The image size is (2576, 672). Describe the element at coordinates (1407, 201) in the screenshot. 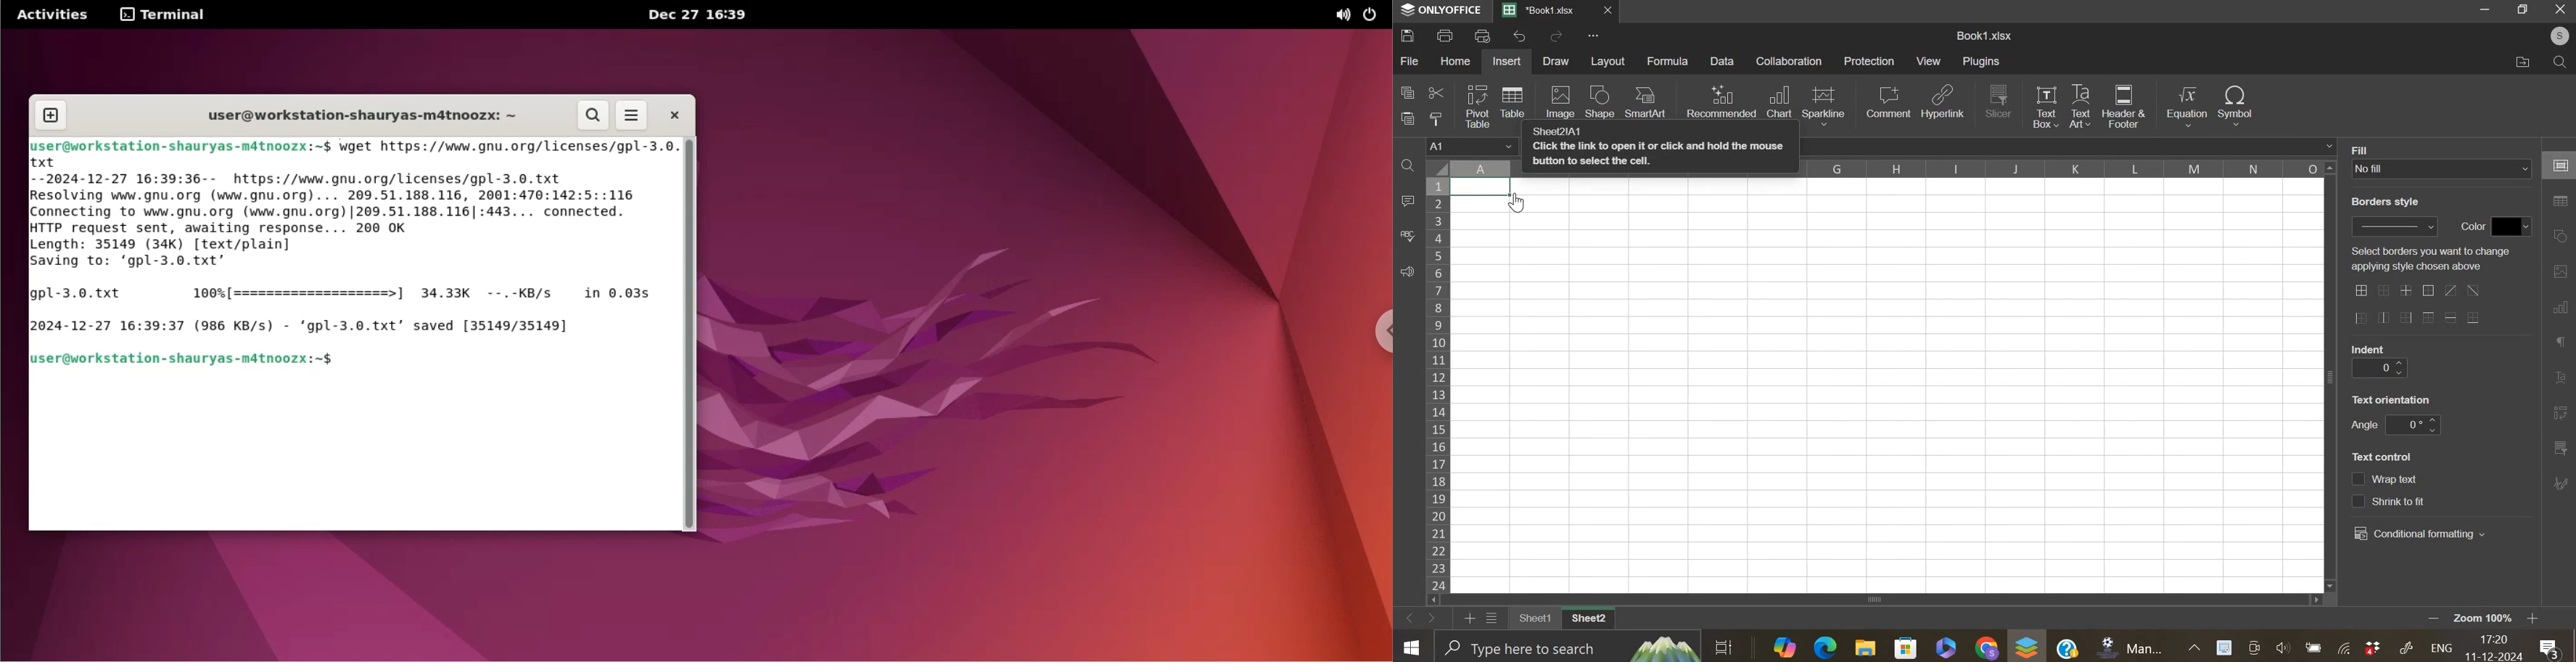

I see `comment` at that location.